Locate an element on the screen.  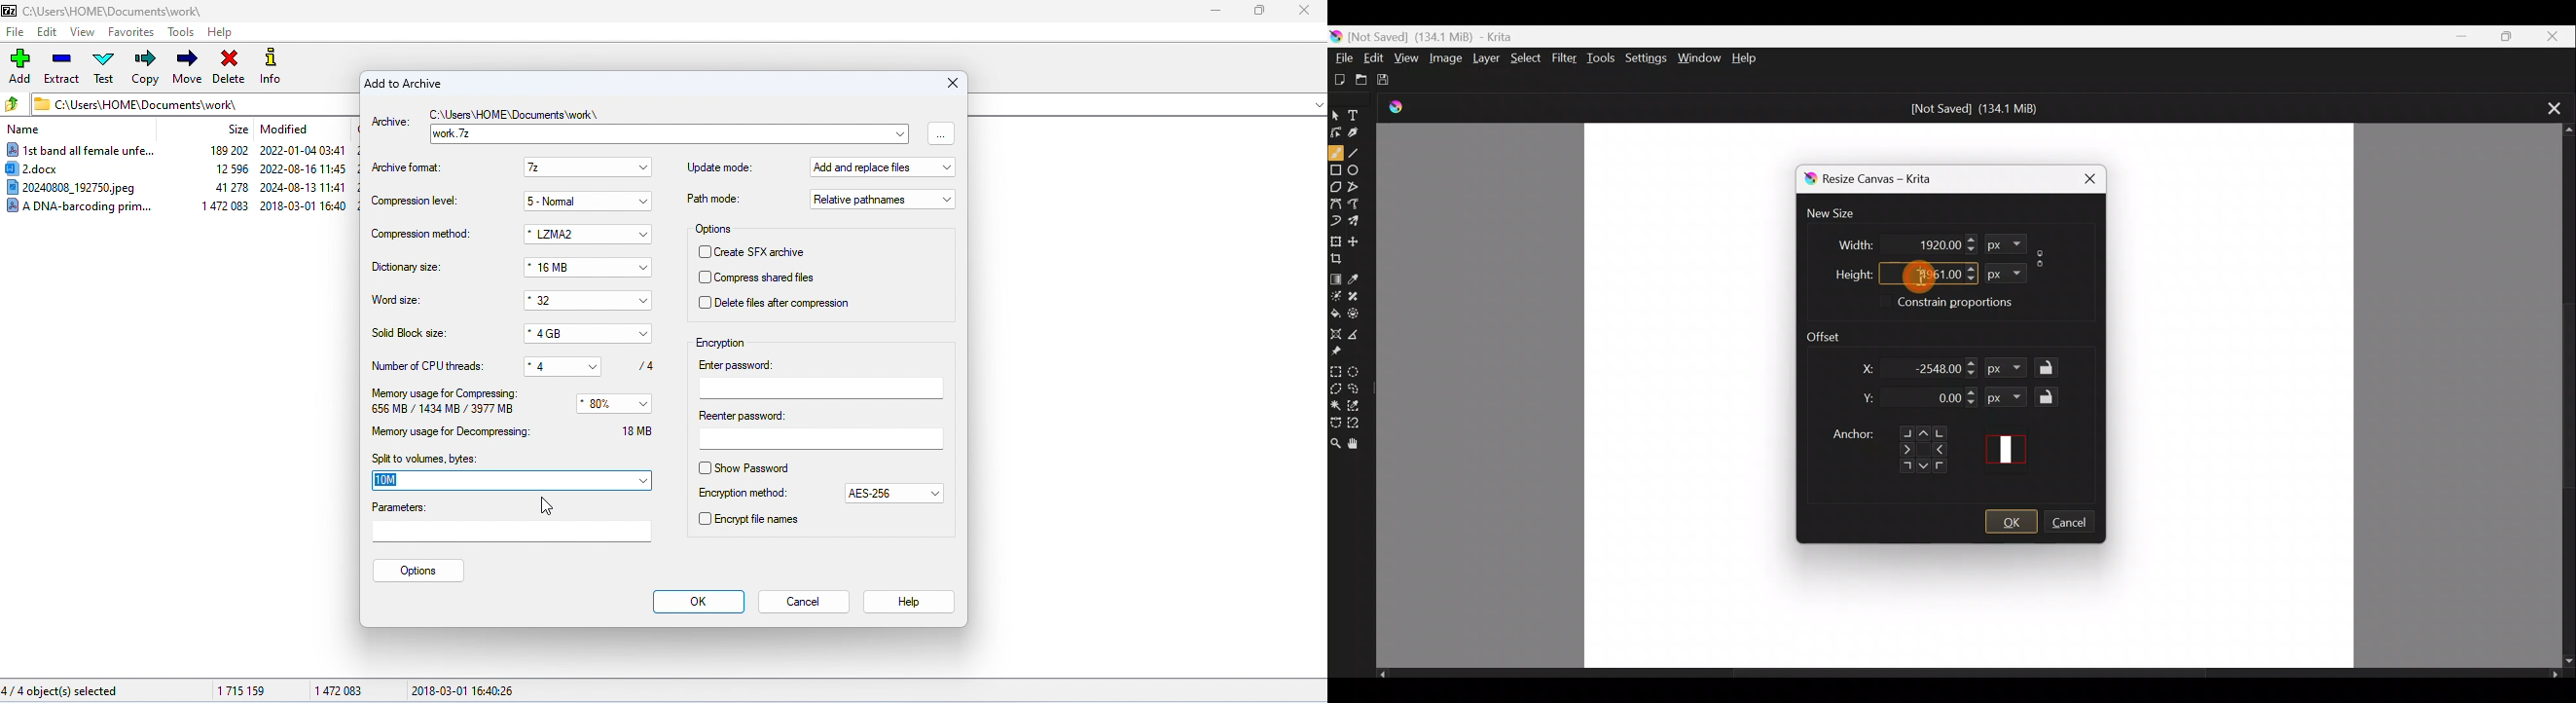
modified is located at coordinates (285, 129).